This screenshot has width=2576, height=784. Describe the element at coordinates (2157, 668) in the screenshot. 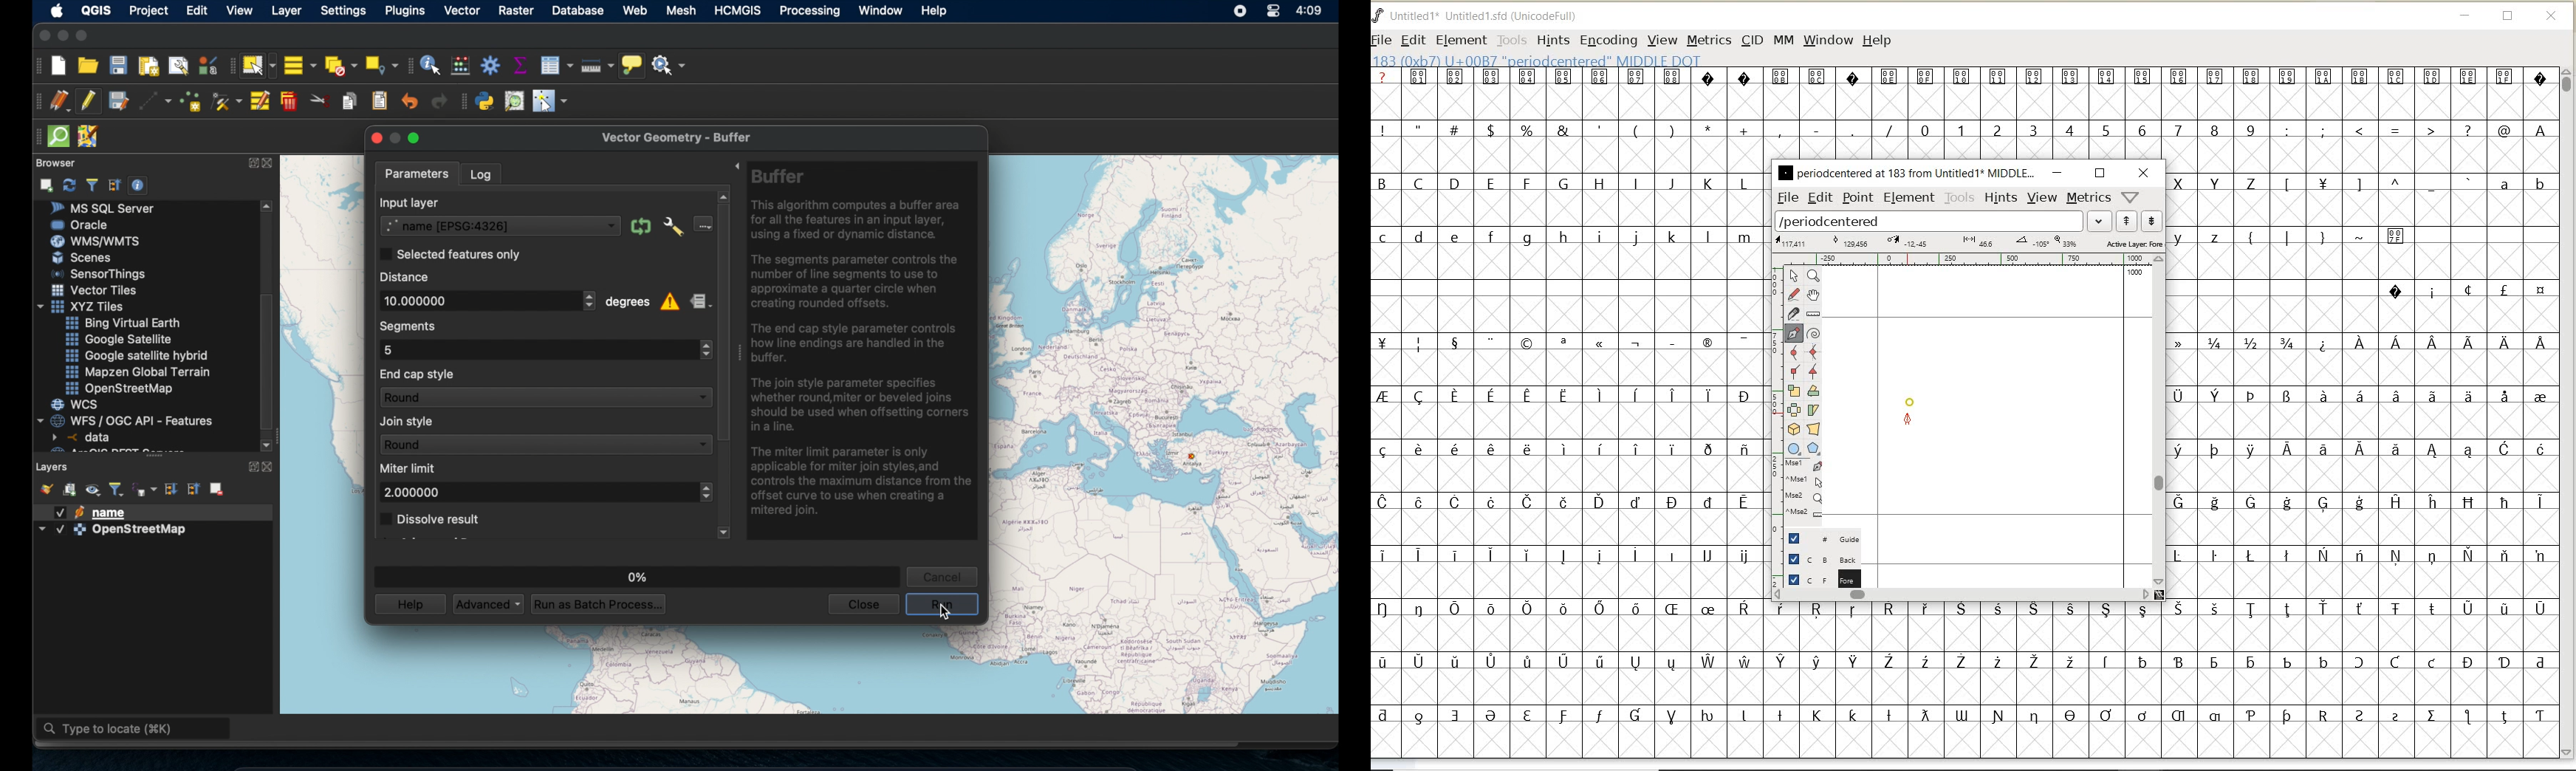

I see `special characters` at that location.